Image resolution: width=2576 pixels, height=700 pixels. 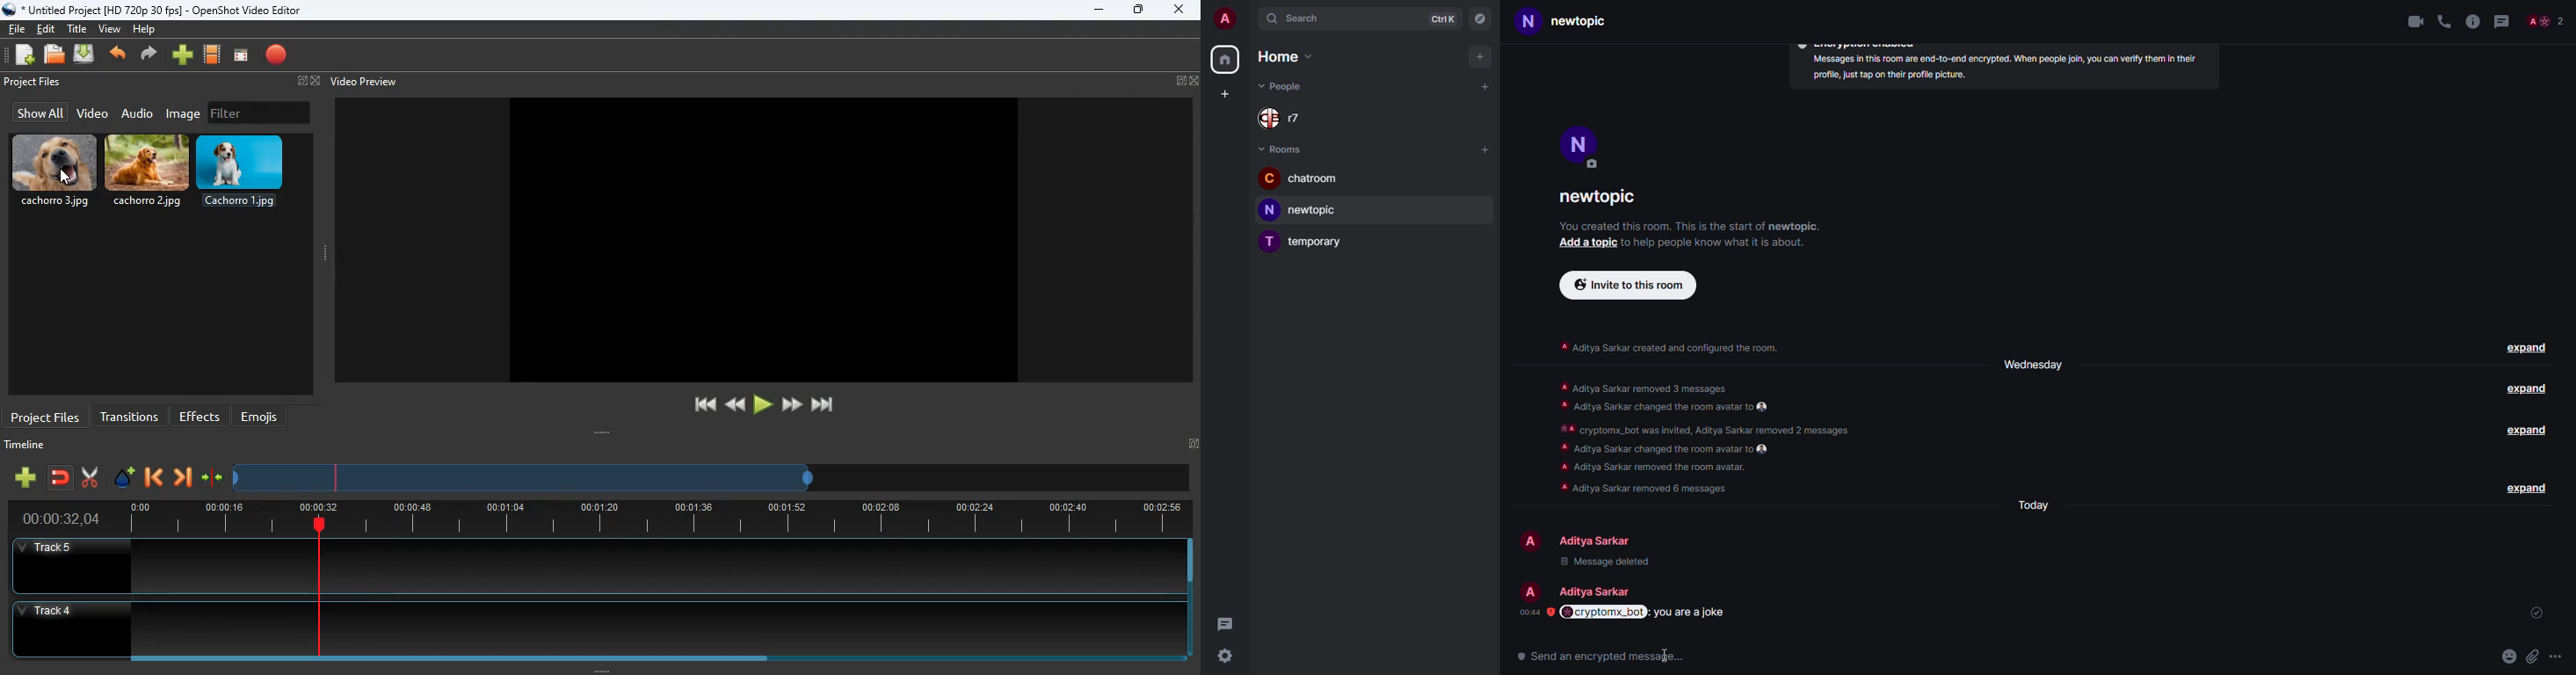 I want to click on Fullscreen, so click(x=1193, y=443).